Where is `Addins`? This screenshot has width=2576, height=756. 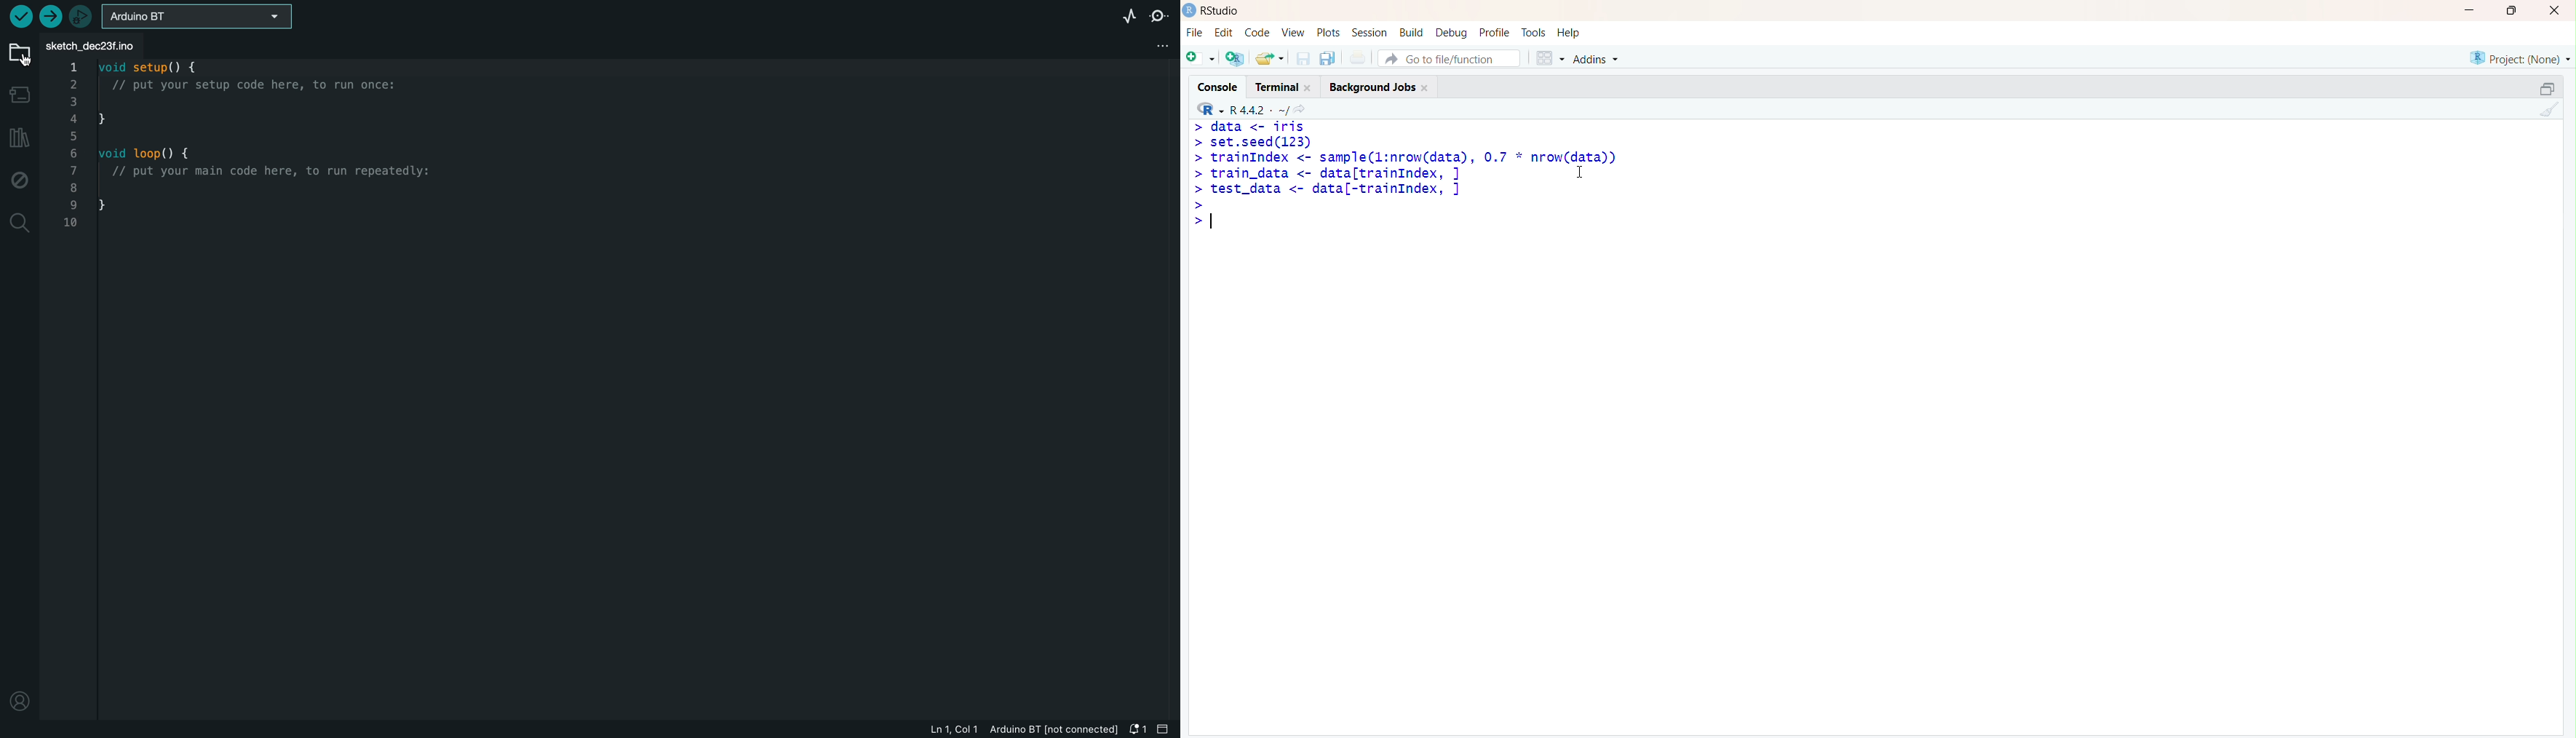 Addins is located at coordinates (1598, 57).